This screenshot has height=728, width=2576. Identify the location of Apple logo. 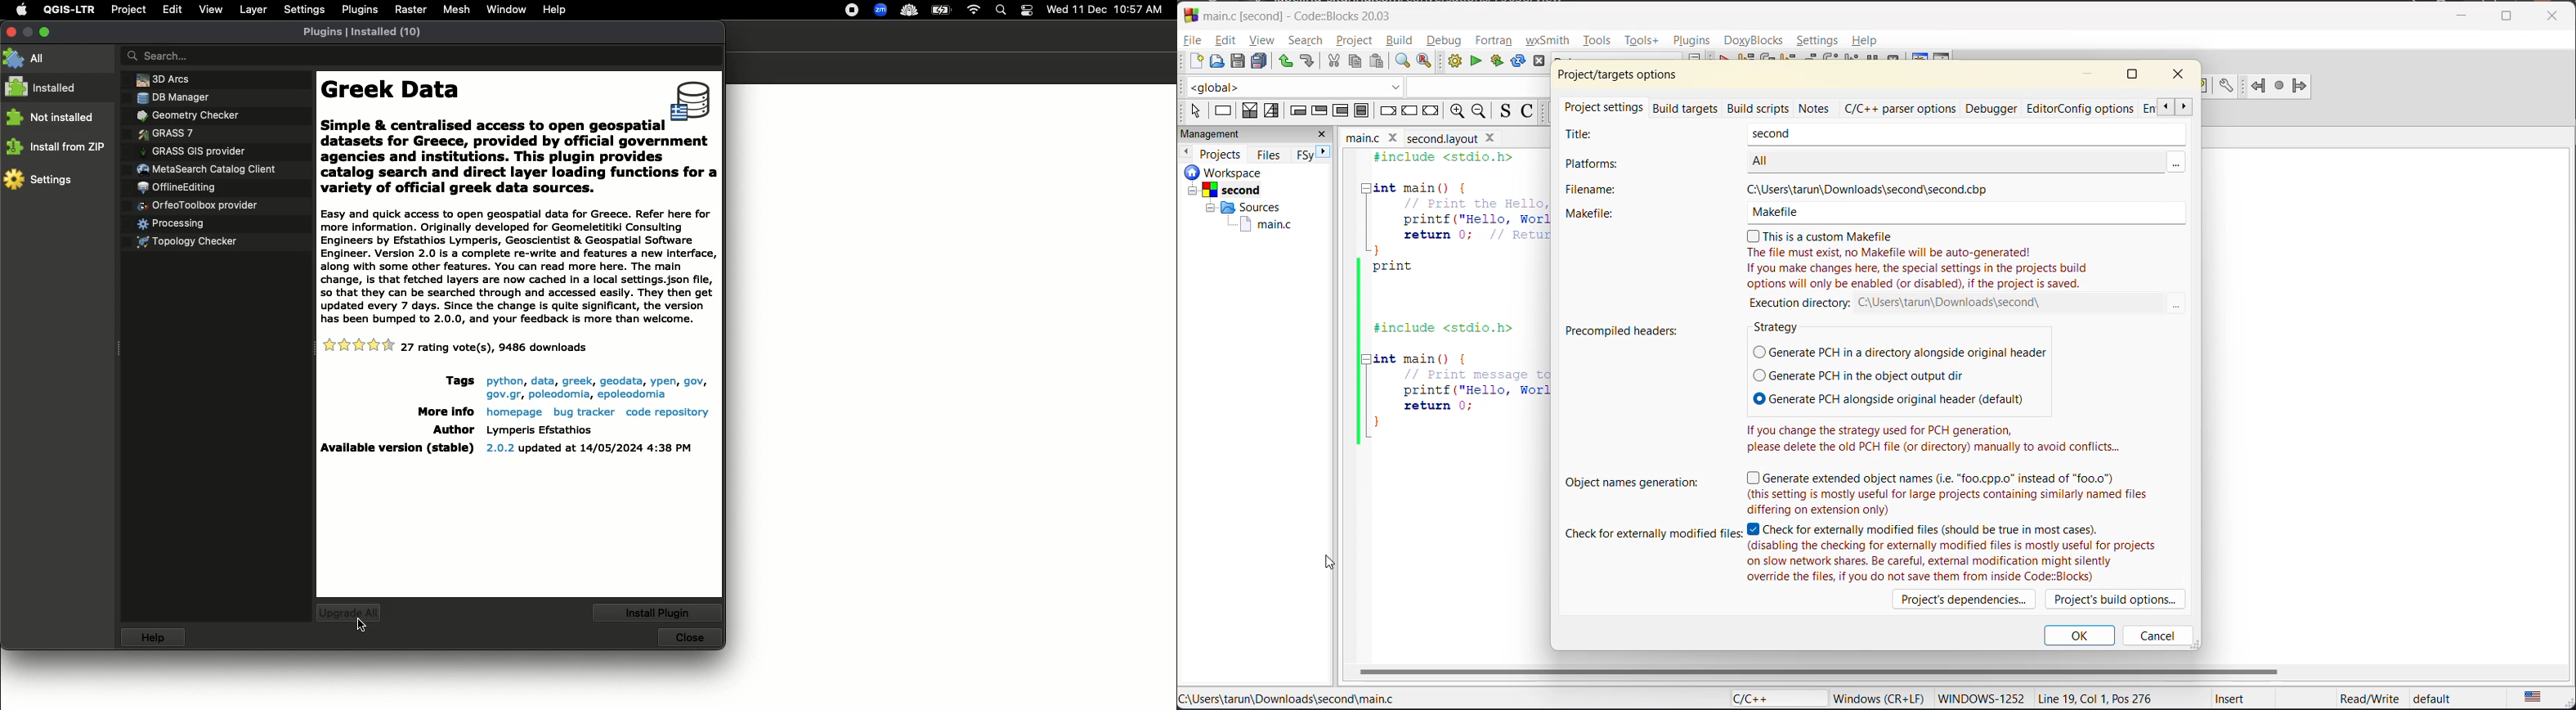
(21, 11).